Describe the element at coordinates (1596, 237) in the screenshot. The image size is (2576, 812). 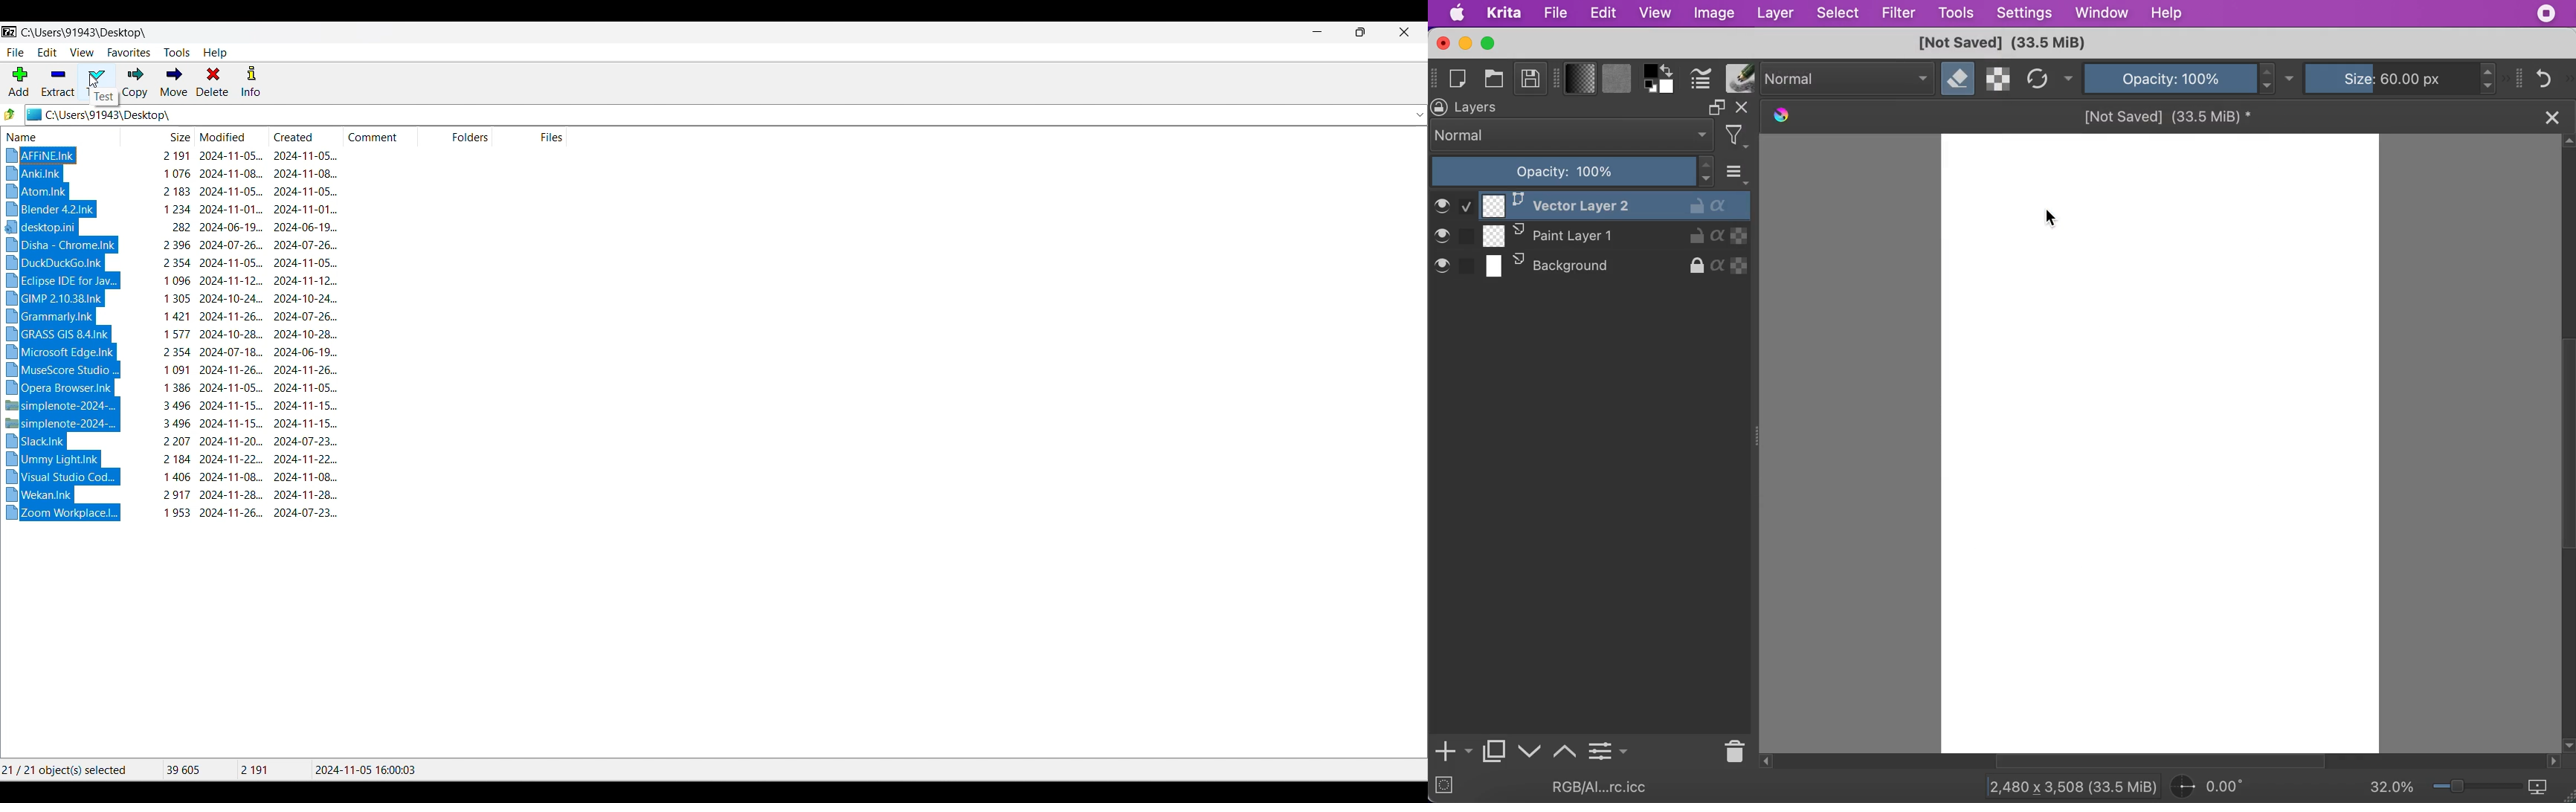
I see `paint layer 1` at that location.